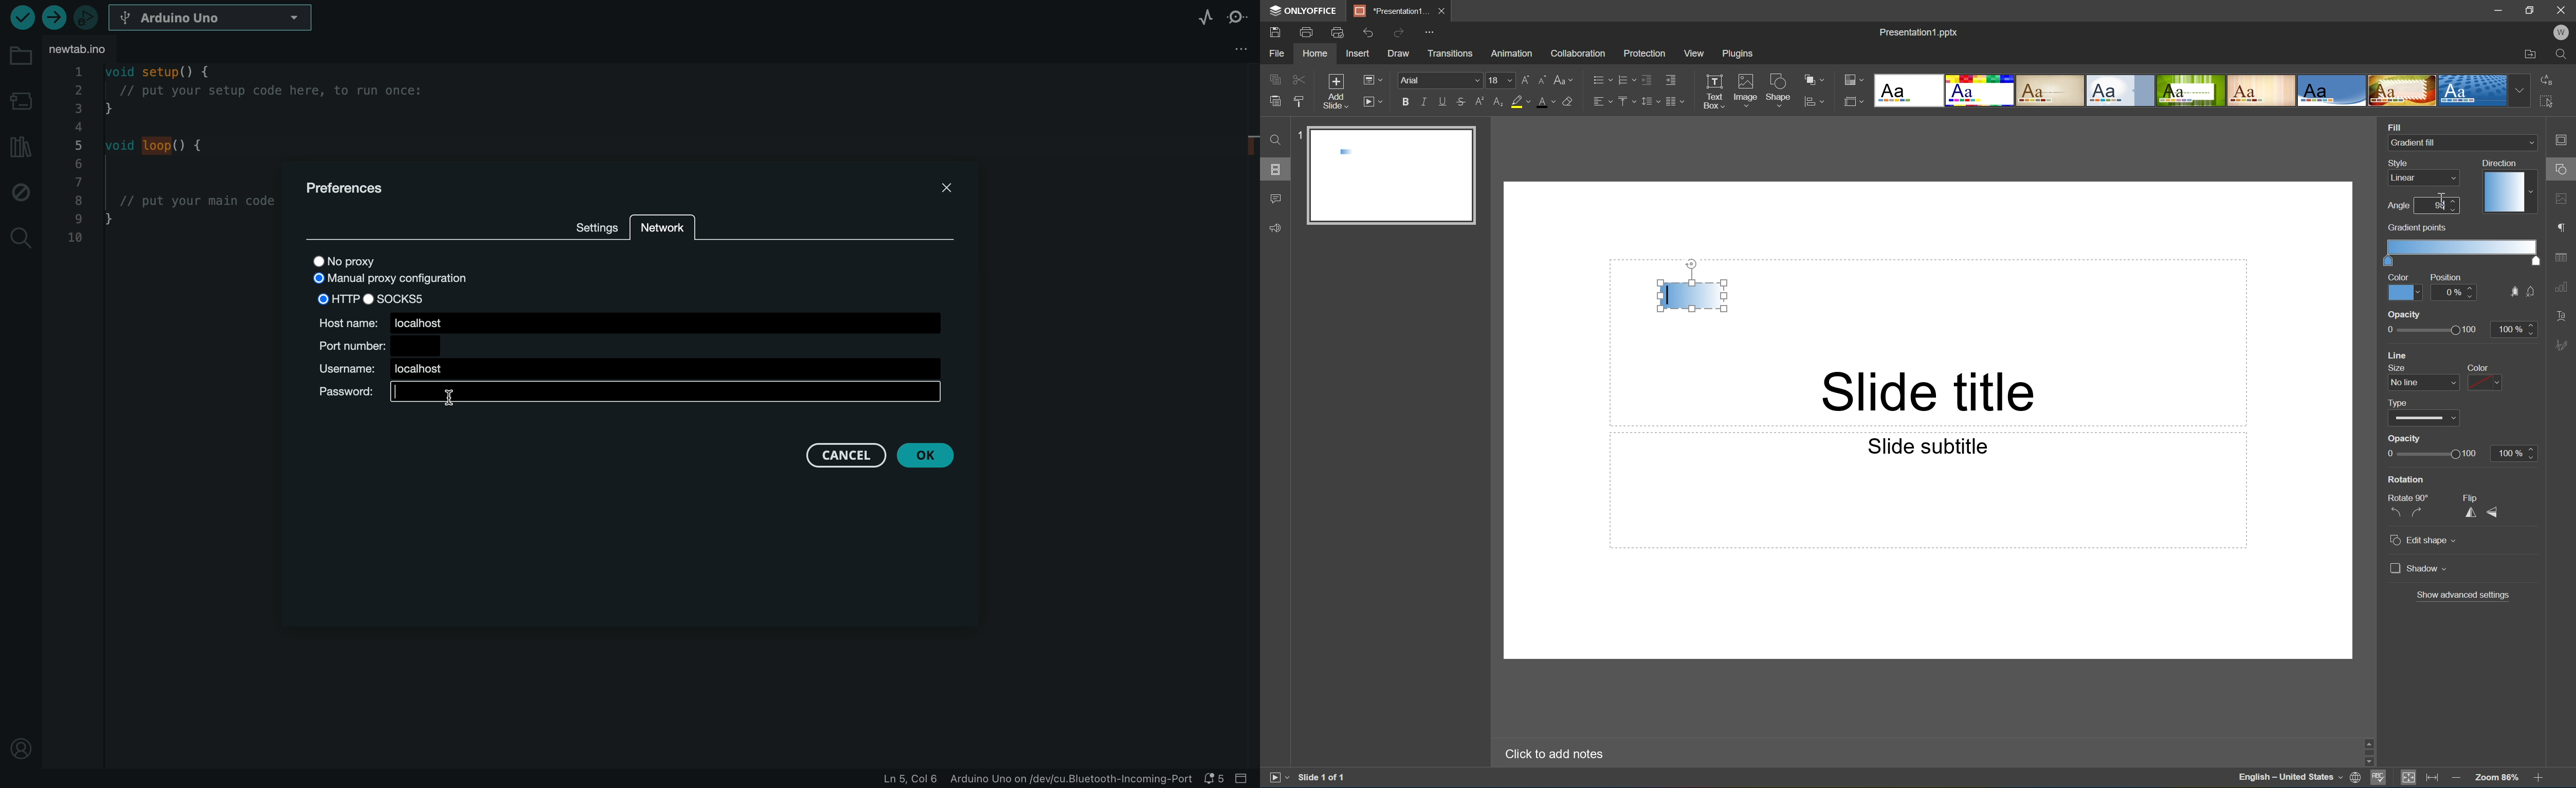  I want to click on Presentation1..., so click(1387, 11).